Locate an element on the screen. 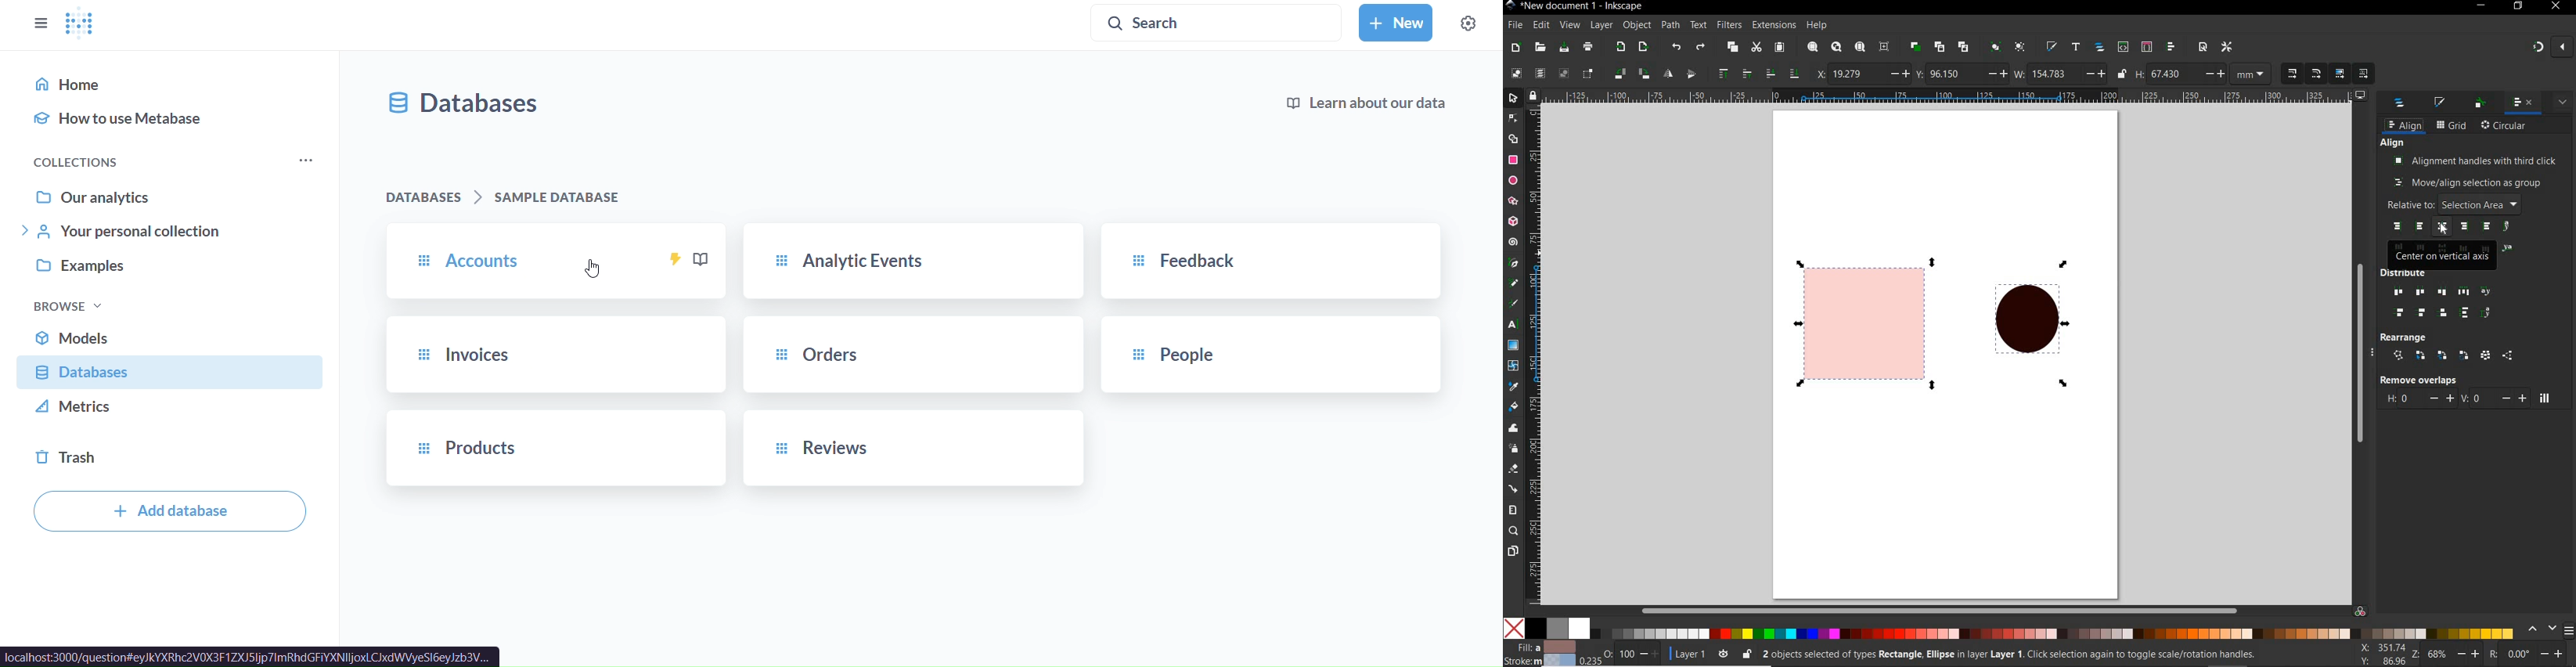  ruler is located at coordinates (1954, 95).